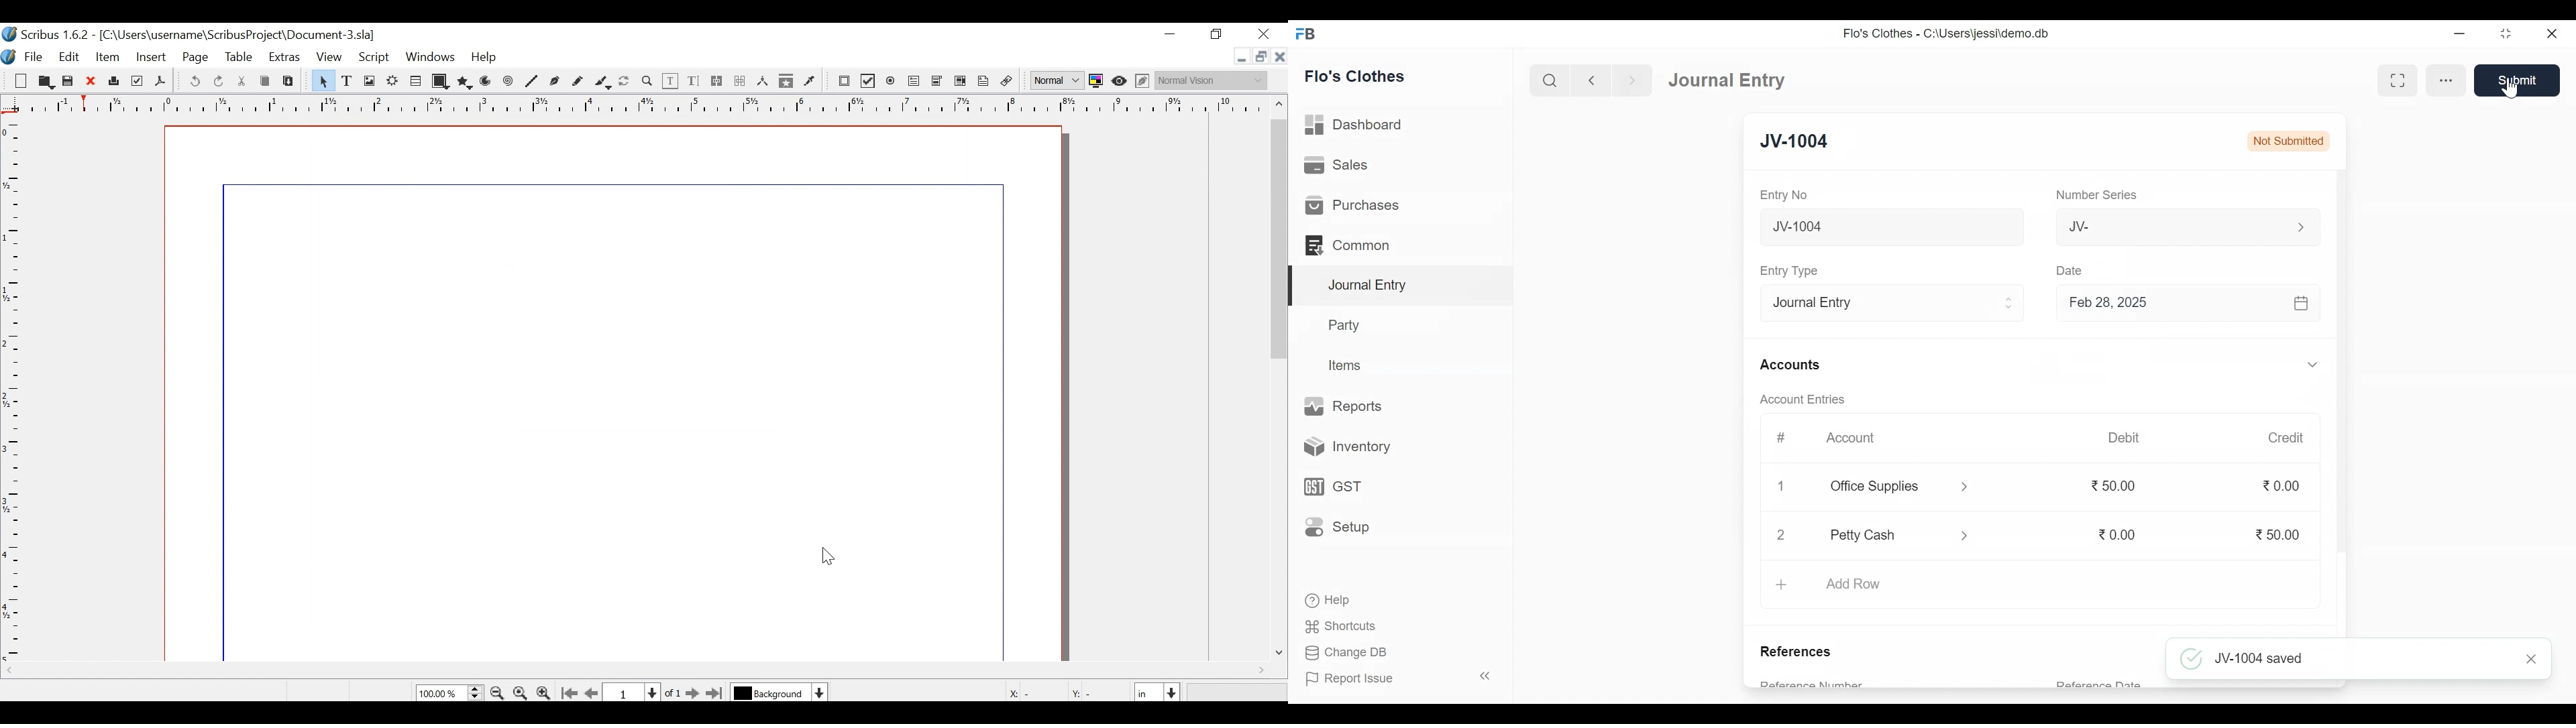  What do you see at coordinates (1057, 80) in the screenshot?
I see `Select Image Preview` at bounding box center [1057, 80].